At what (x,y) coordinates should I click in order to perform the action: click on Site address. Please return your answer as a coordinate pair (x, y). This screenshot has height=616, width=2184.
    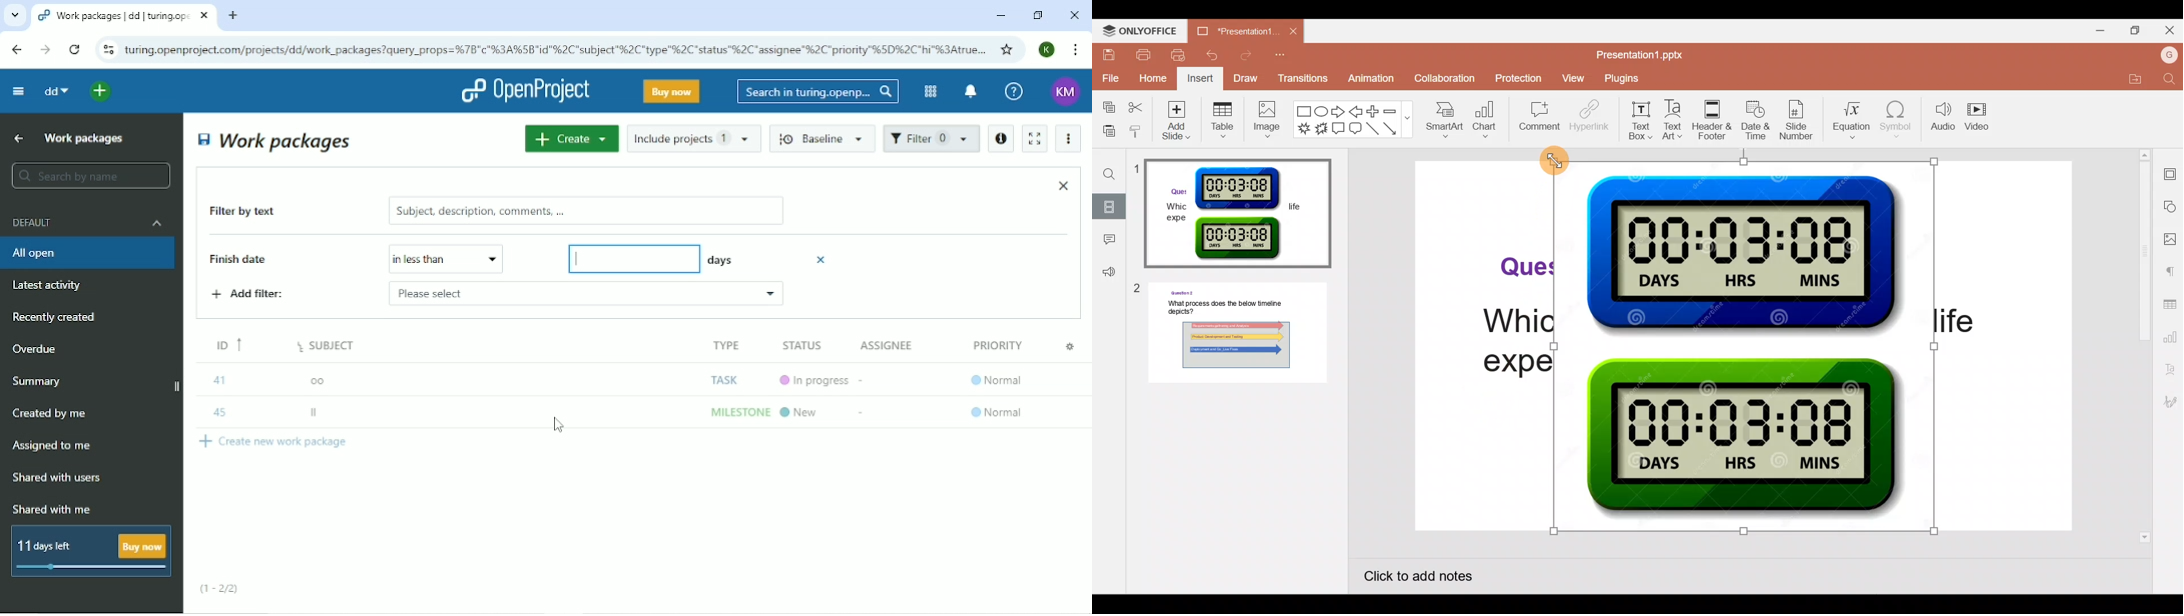
    Looking at the image, I should click on (555, 48).